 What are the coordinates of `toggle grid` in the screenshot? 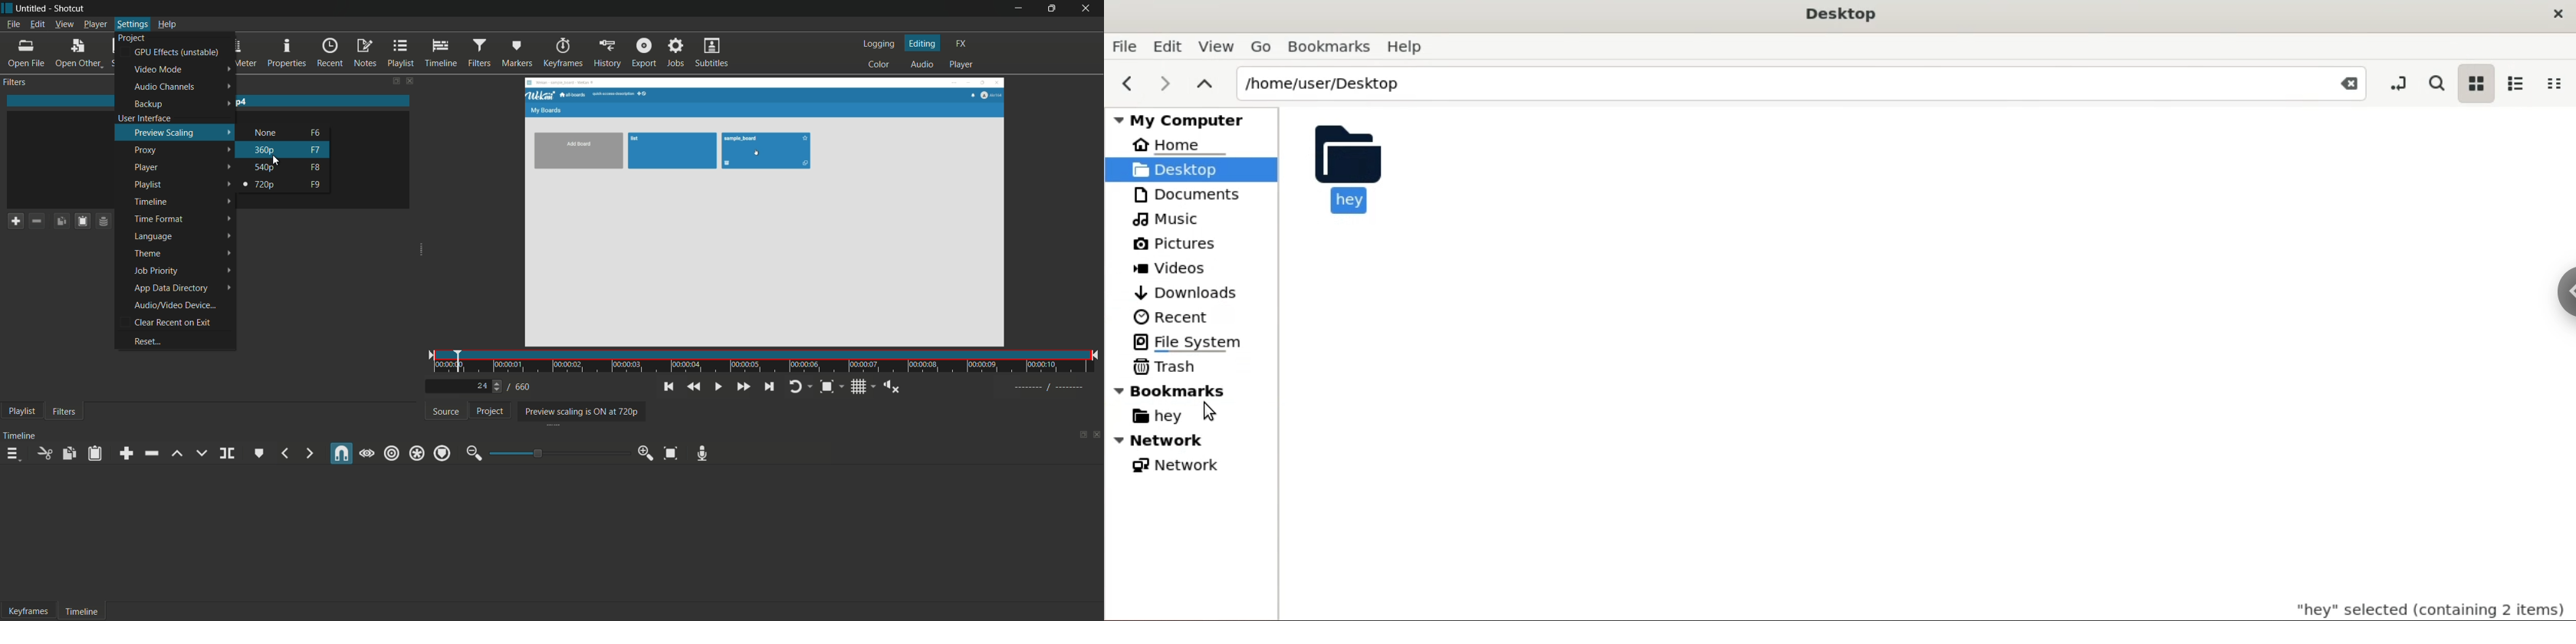 It's located at (858, 388).